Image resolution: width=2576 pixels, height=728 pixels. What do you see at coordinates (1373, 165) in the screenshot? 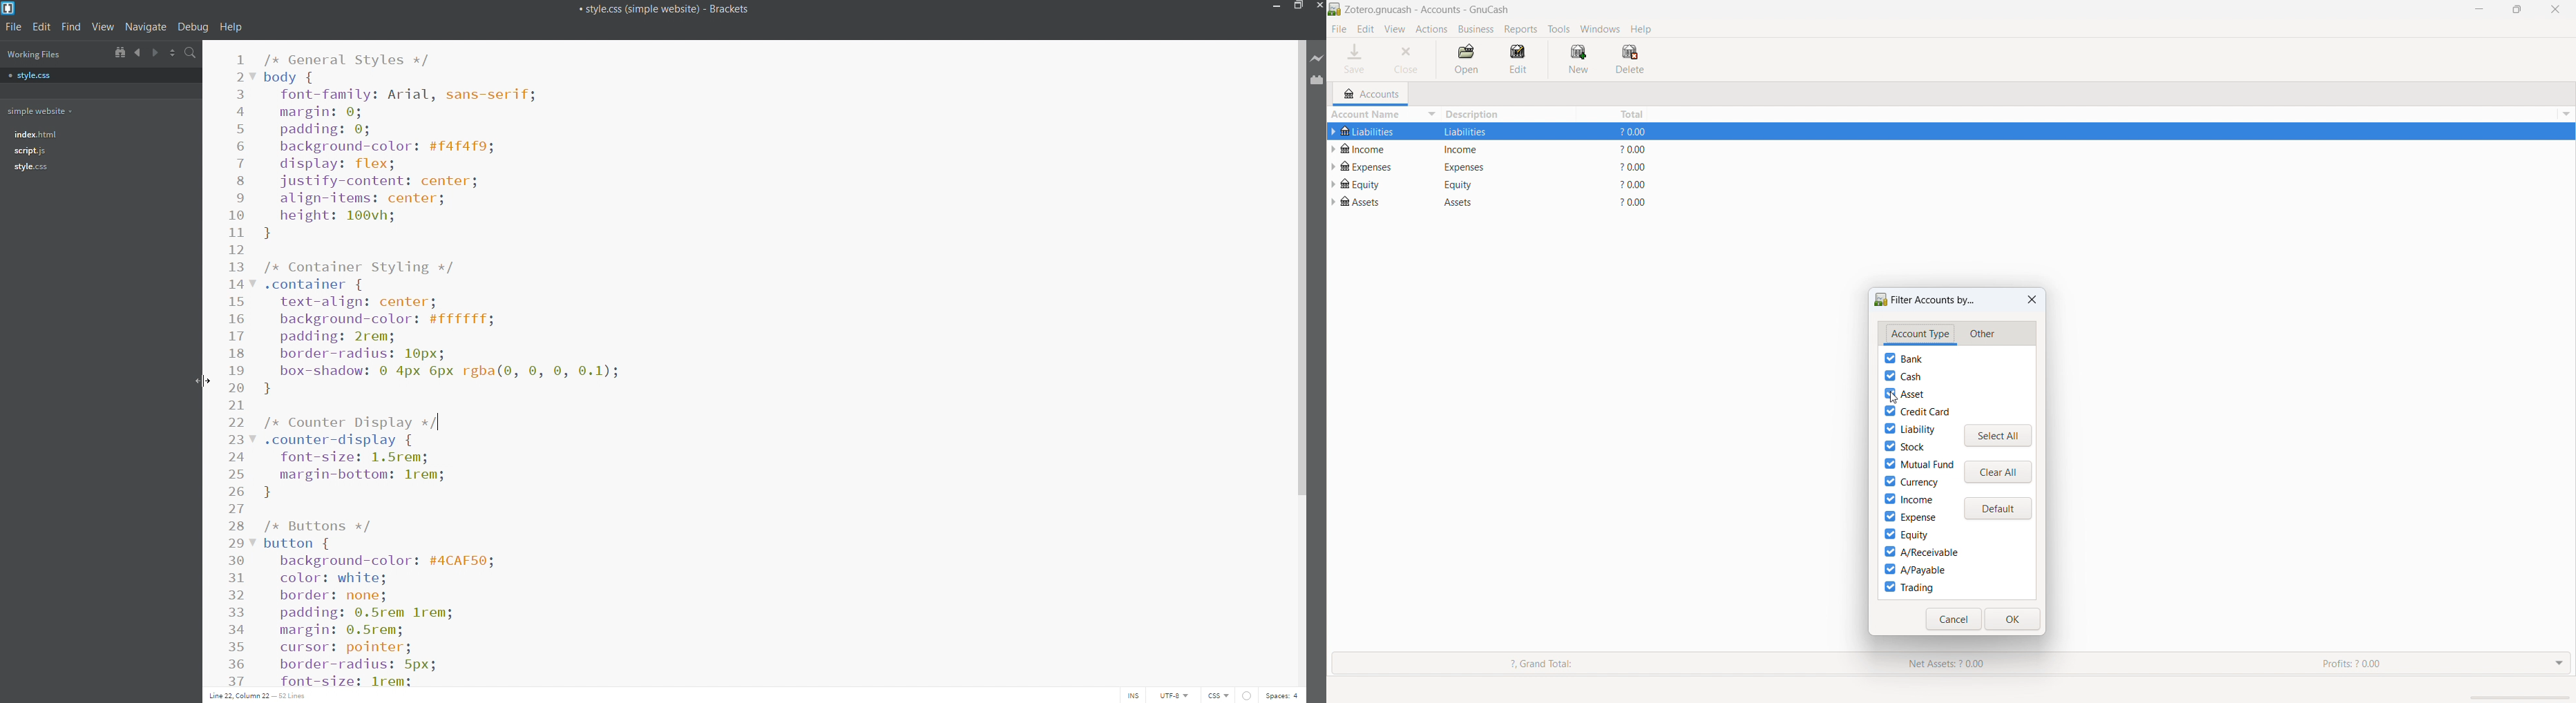
I see `expenses` at bounding box center [1373, 165].